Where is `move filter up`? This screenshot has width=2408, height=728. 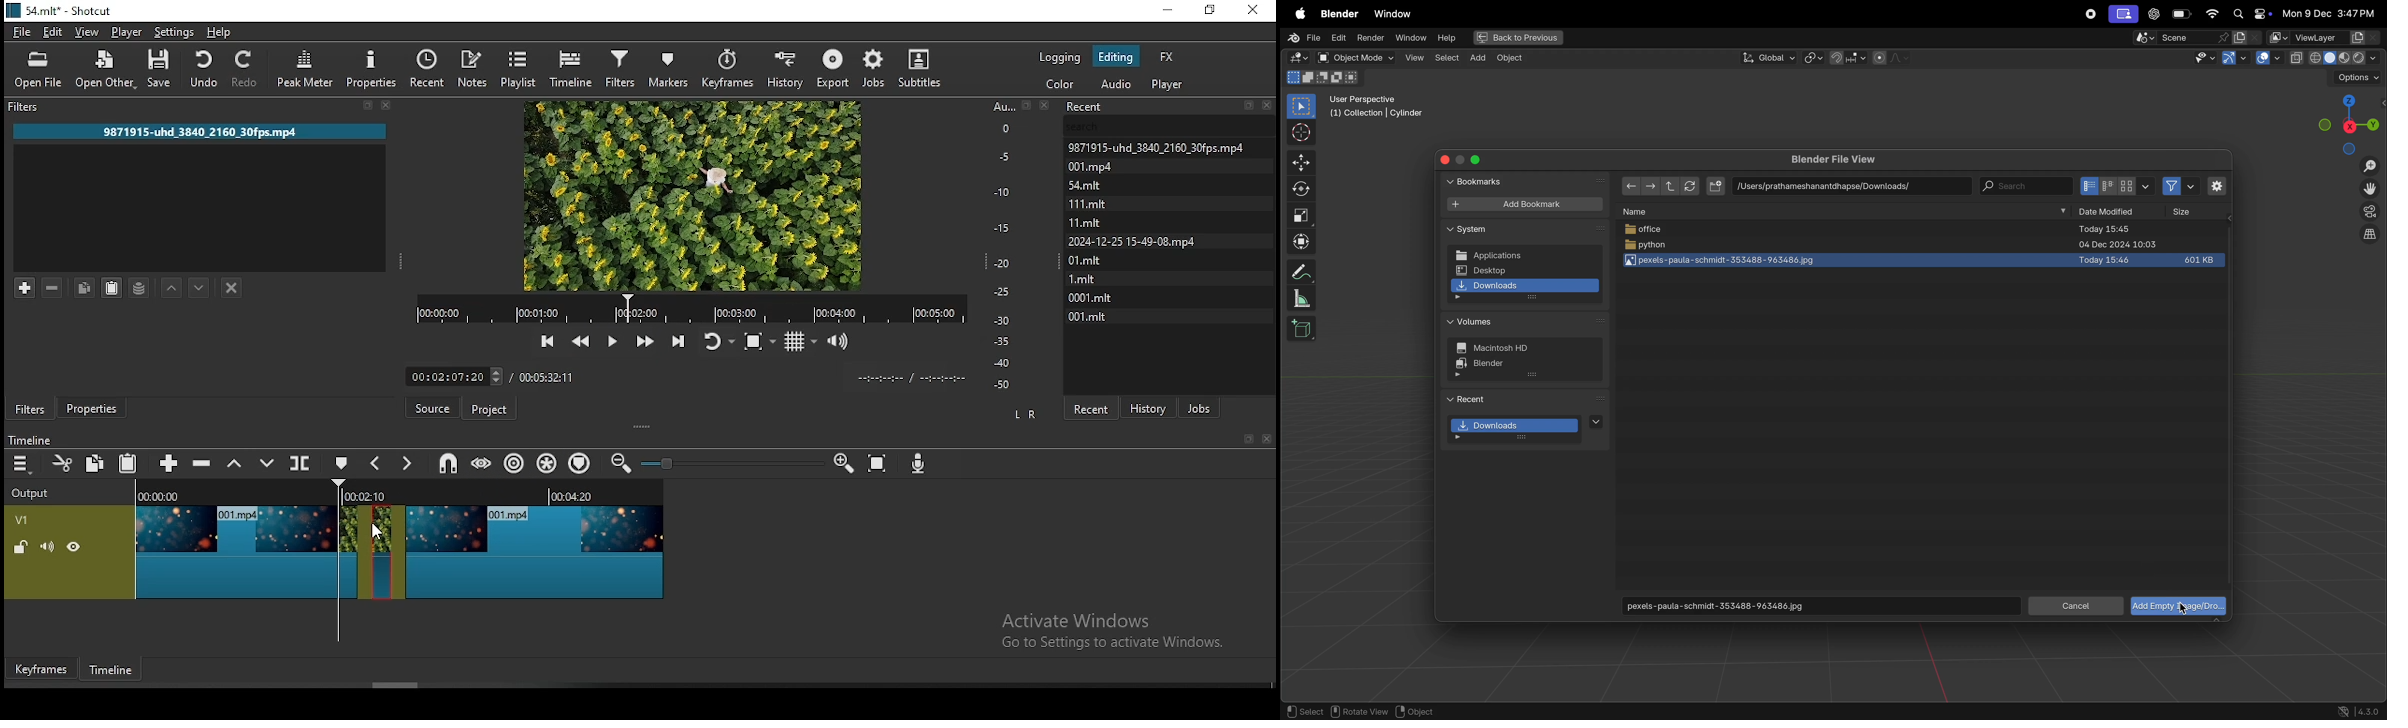
move filter up is located at coordinates (173, 286).